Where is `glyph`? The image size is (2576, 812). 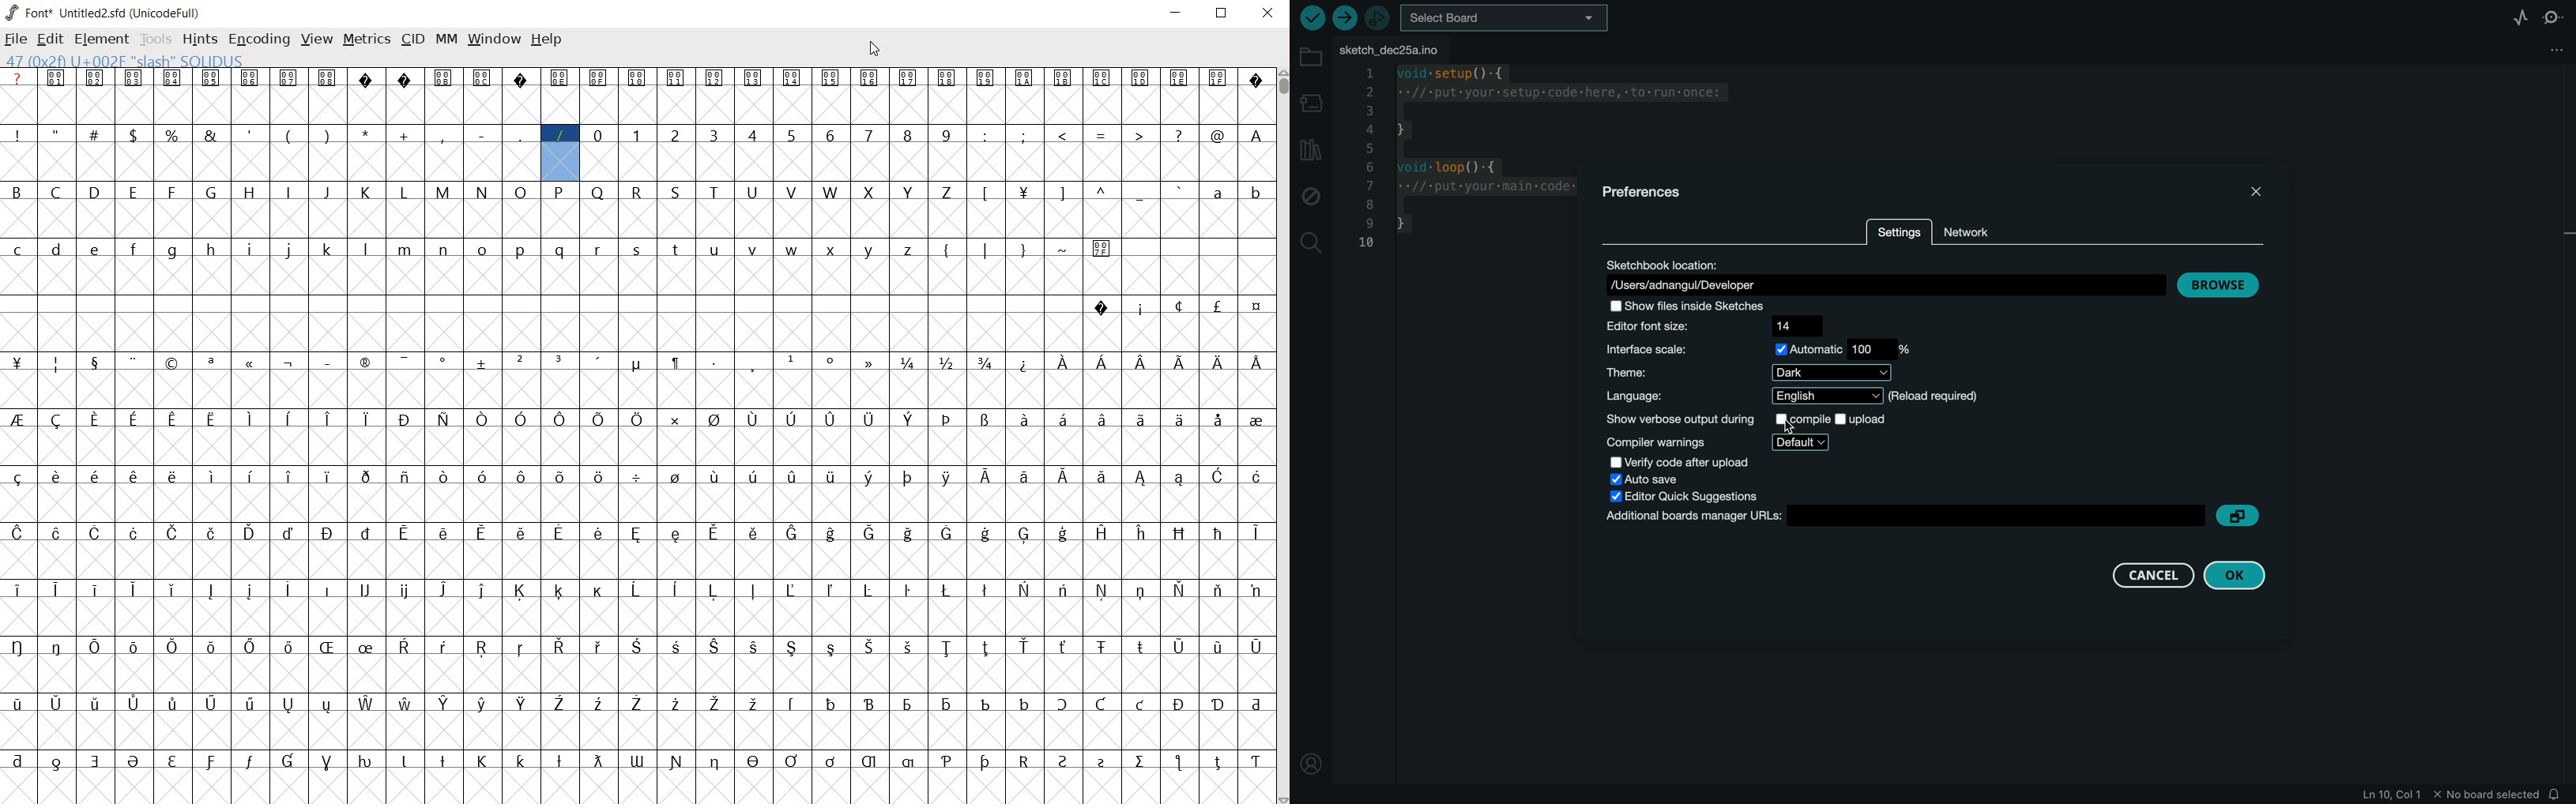
glyph is located at coordinates (1102, 590).